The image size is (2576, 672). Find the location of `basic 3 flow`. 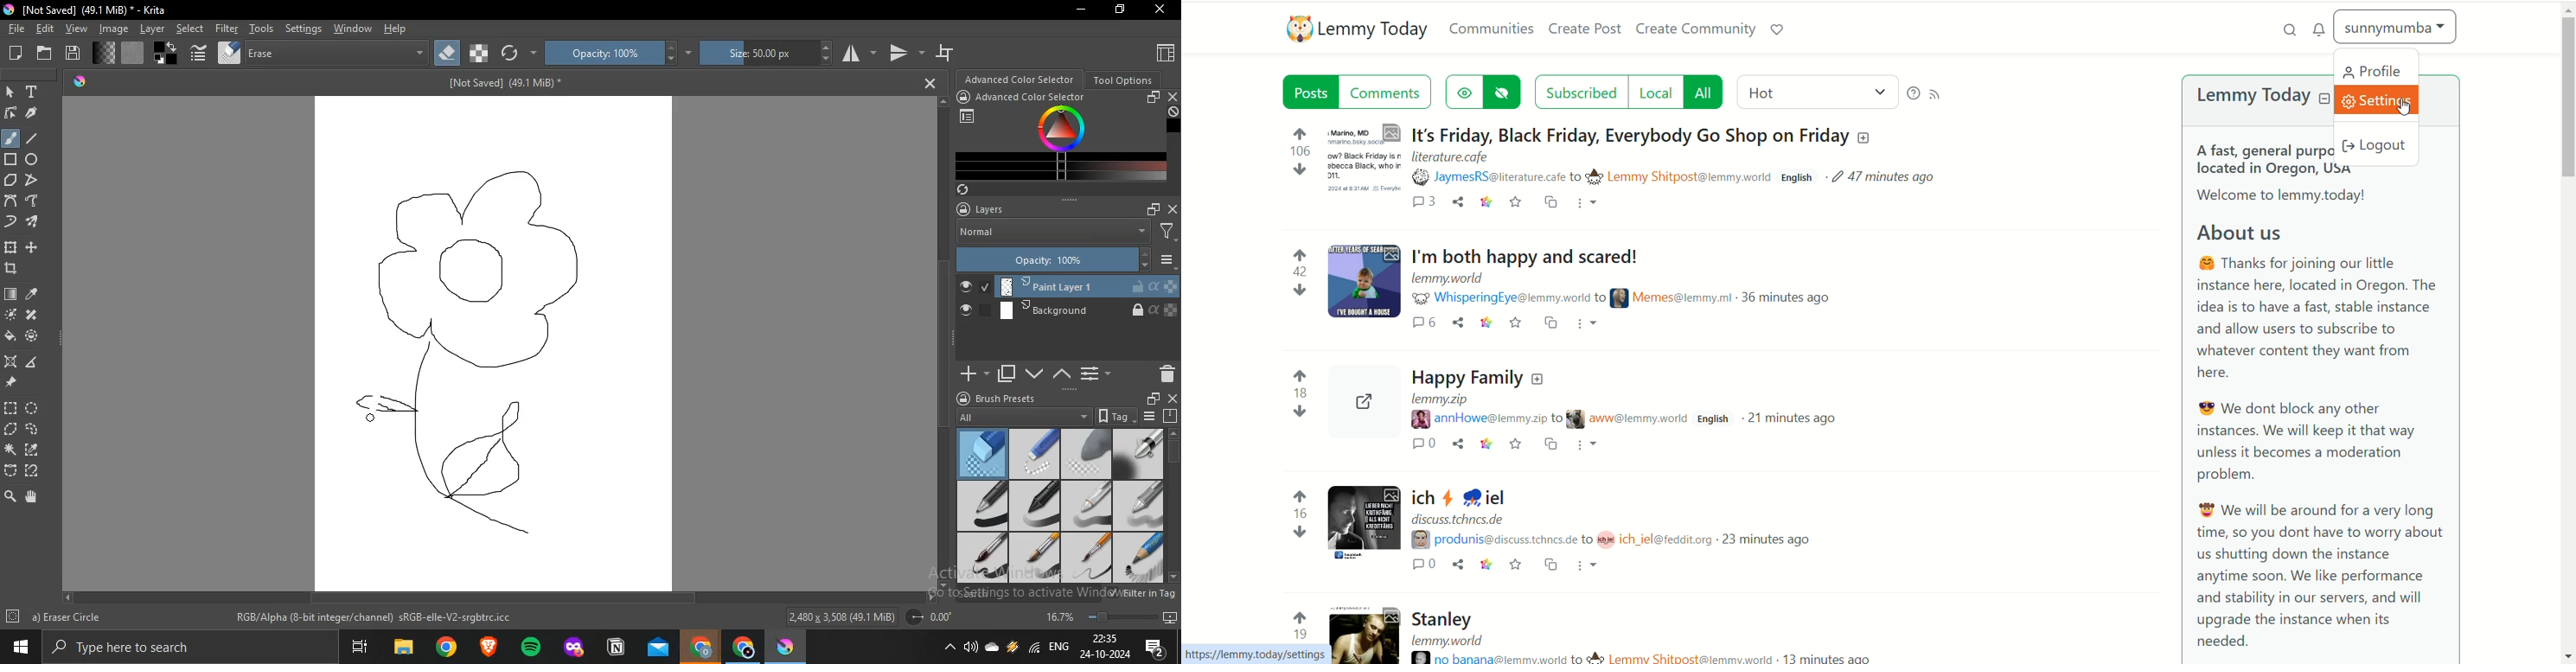

basic 3 flow is located at coordinates (1087, 505).